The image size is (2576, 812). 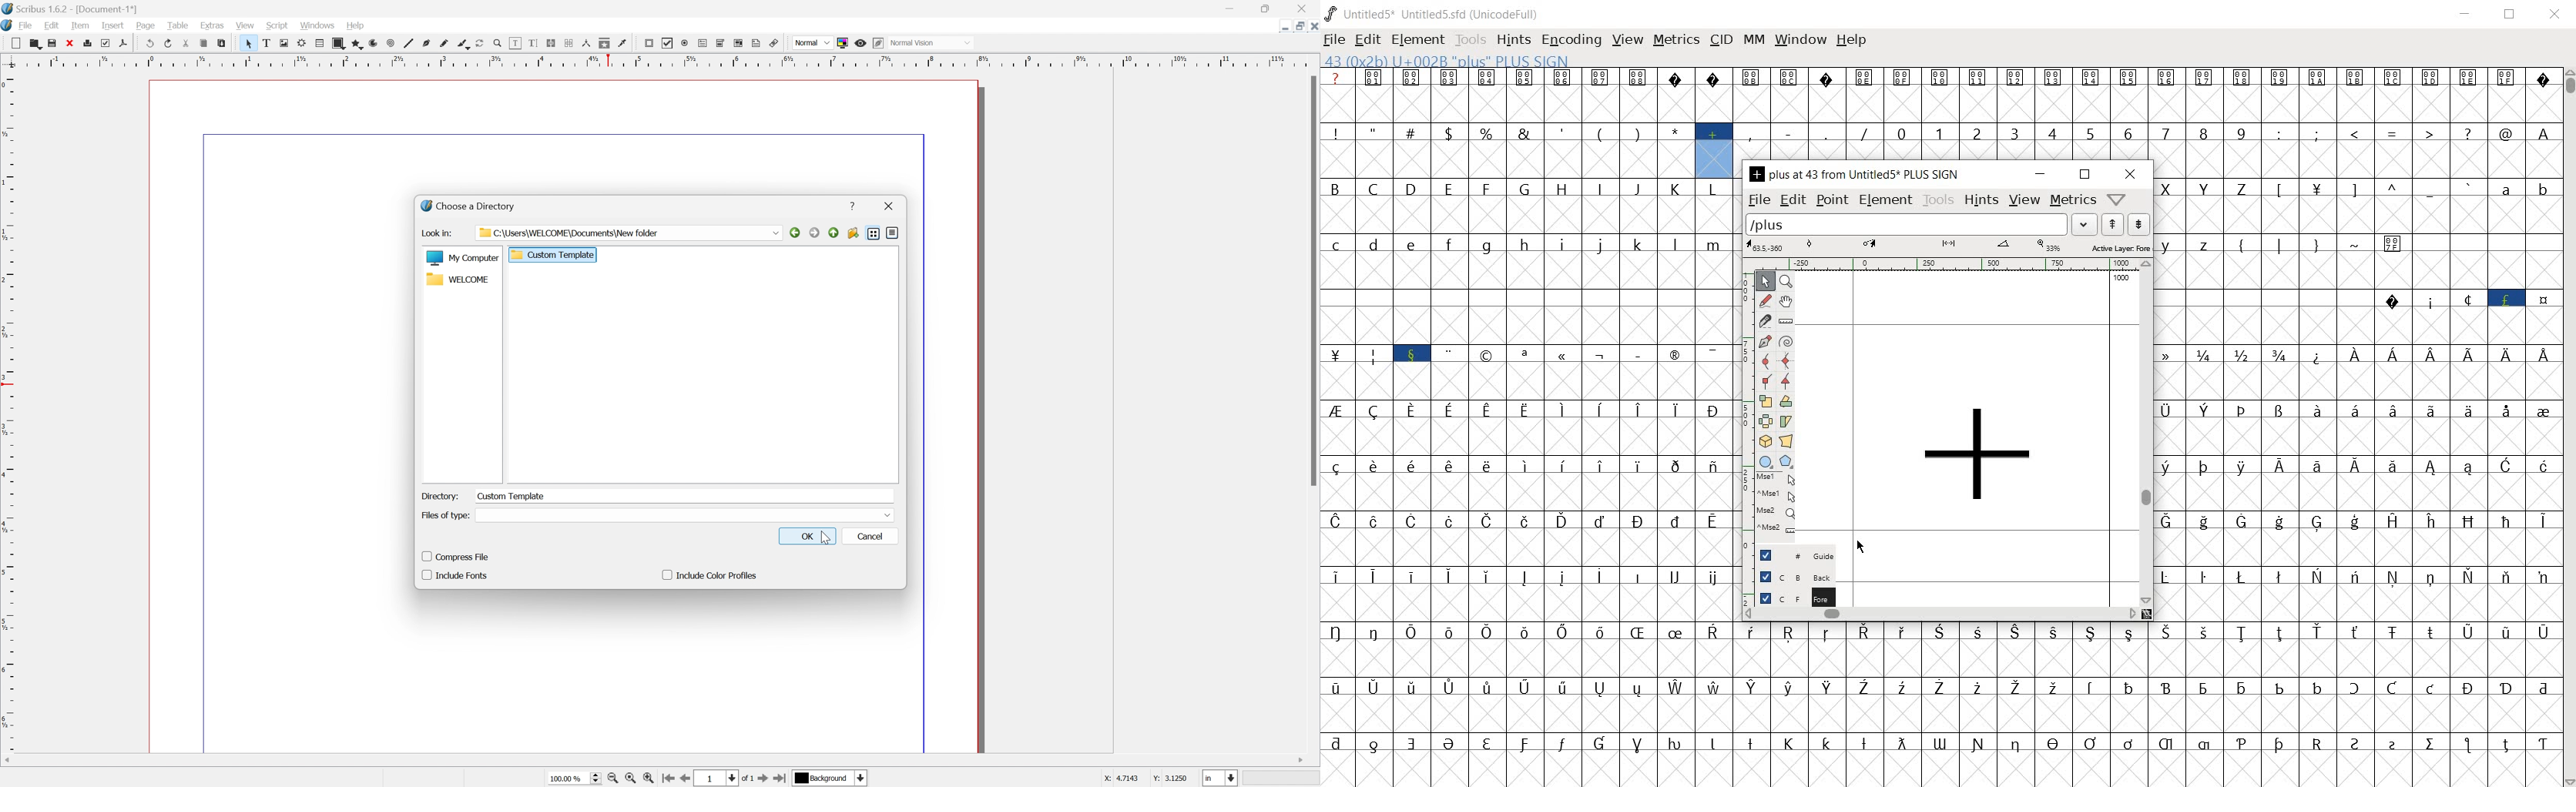 I want to click on add a curve point, so click(x=1766, y=360).